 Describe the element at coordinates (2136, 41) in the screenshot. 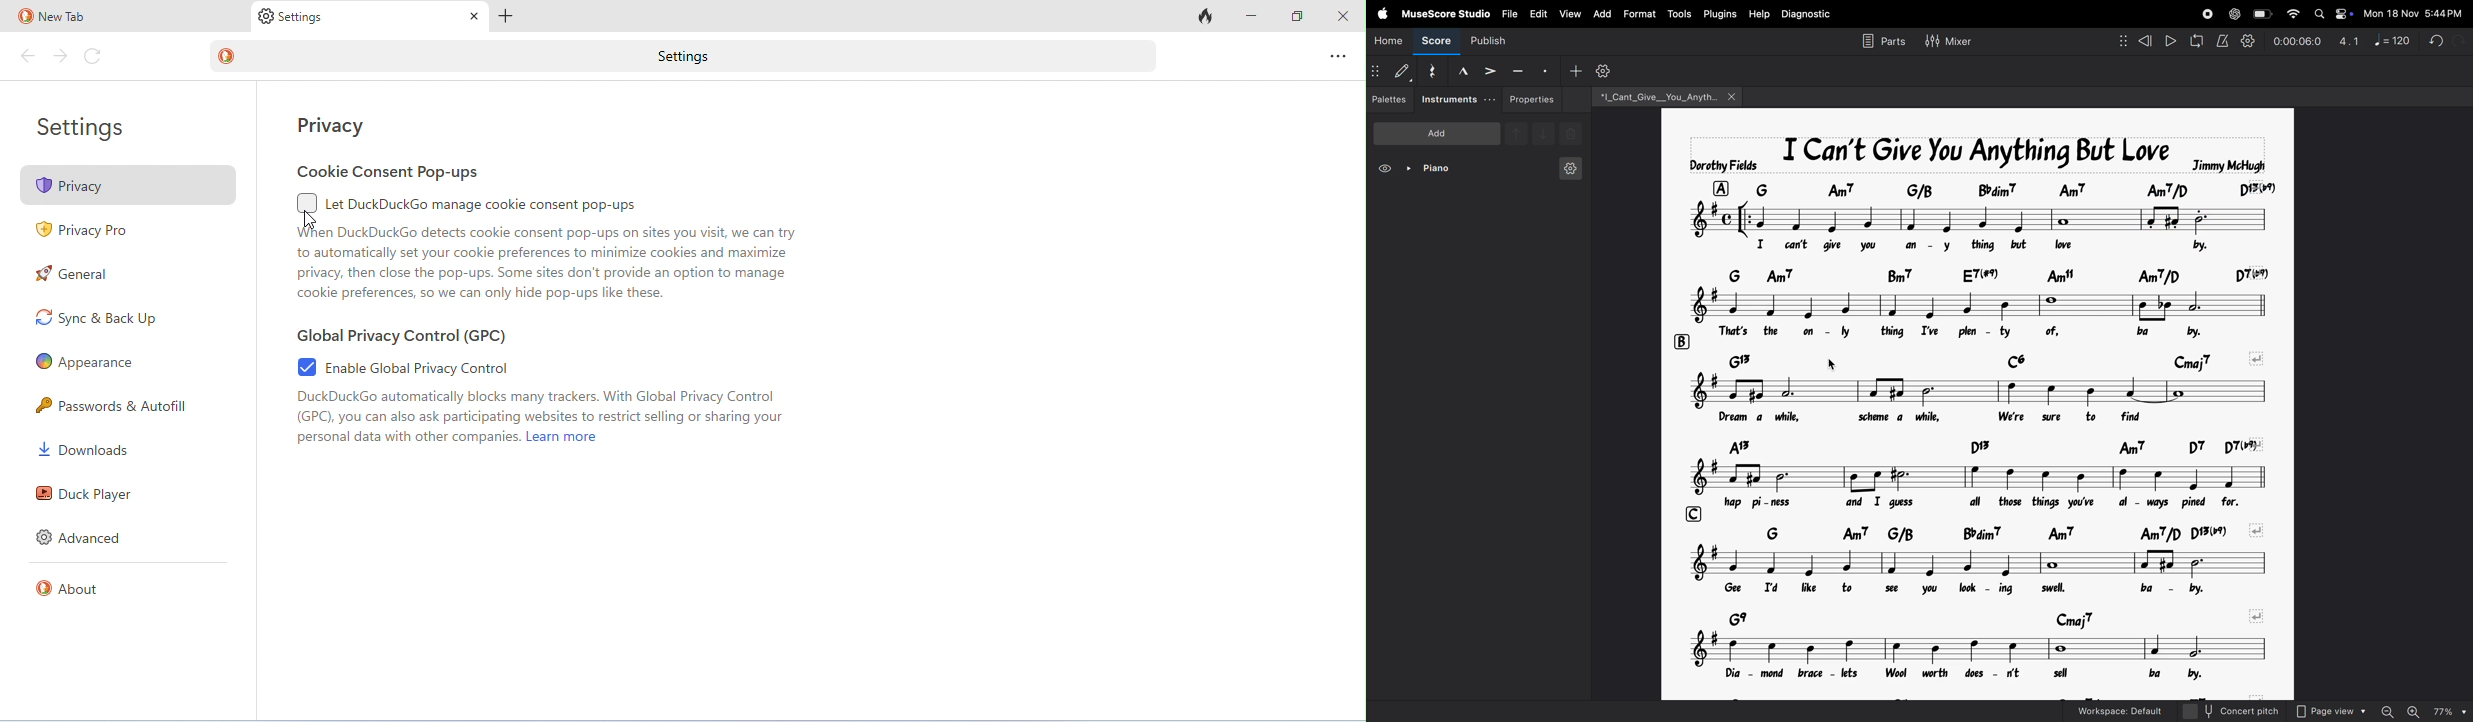

I see `rewind` at that location.